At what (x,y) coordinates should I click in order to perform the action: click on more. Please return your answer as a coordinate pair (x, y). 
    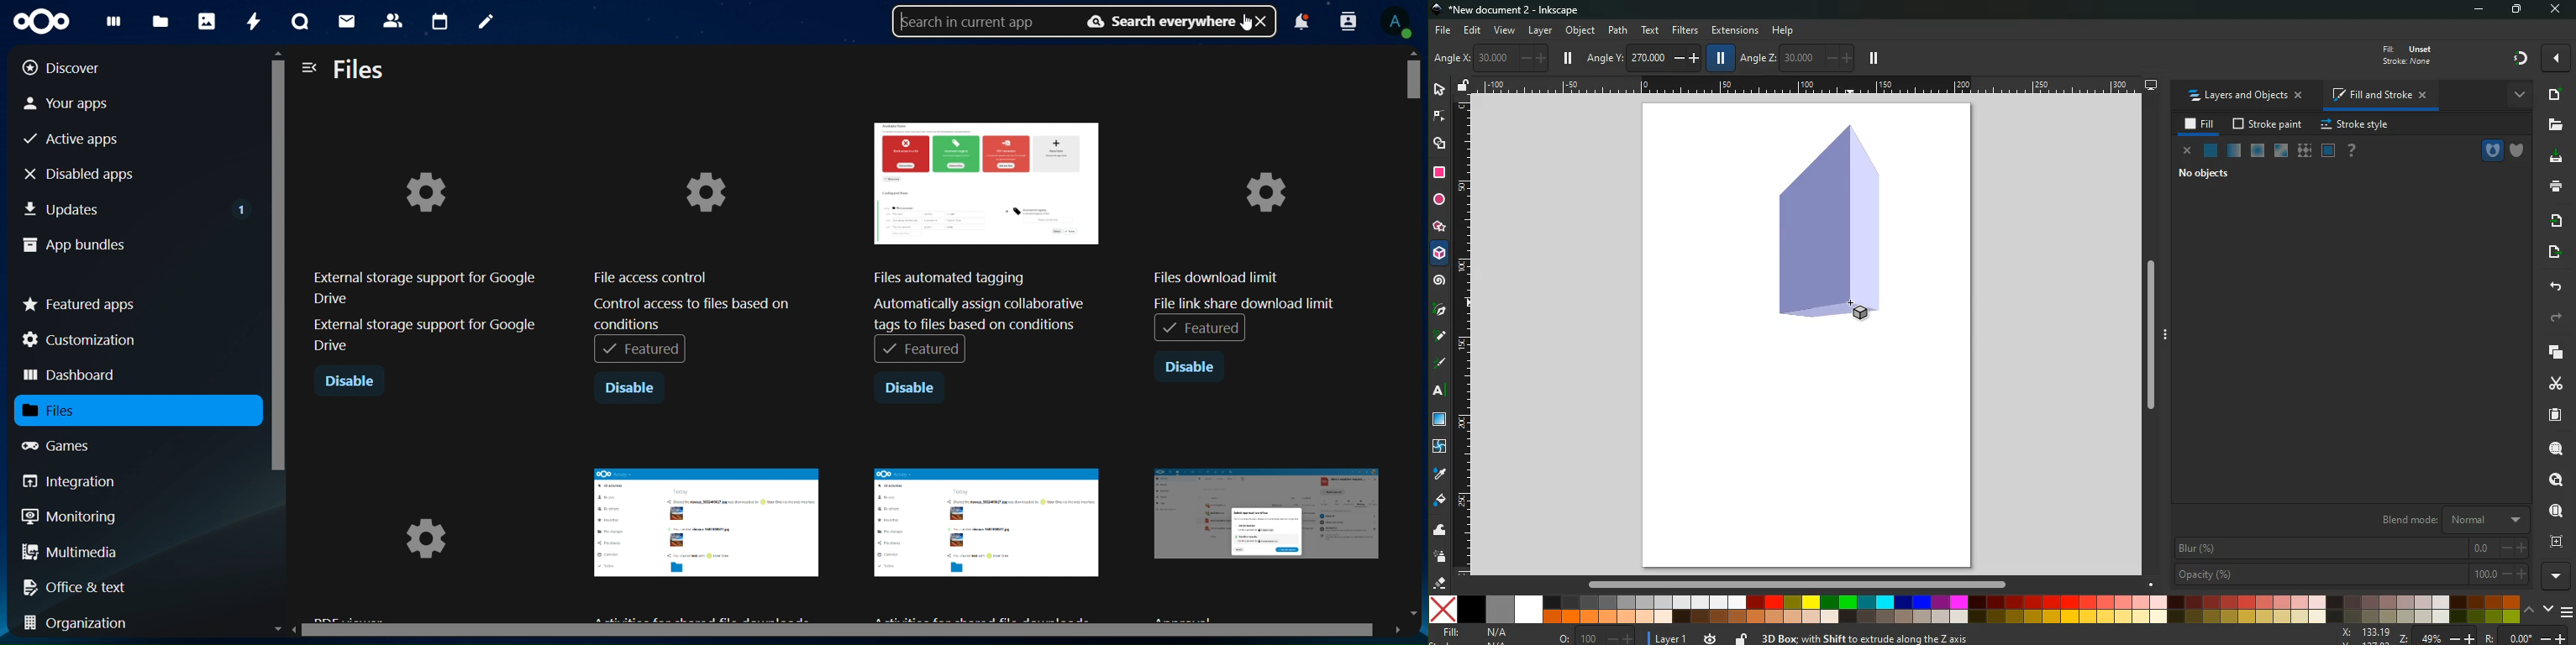
    Looking at the image, I should click on (2558, 577).